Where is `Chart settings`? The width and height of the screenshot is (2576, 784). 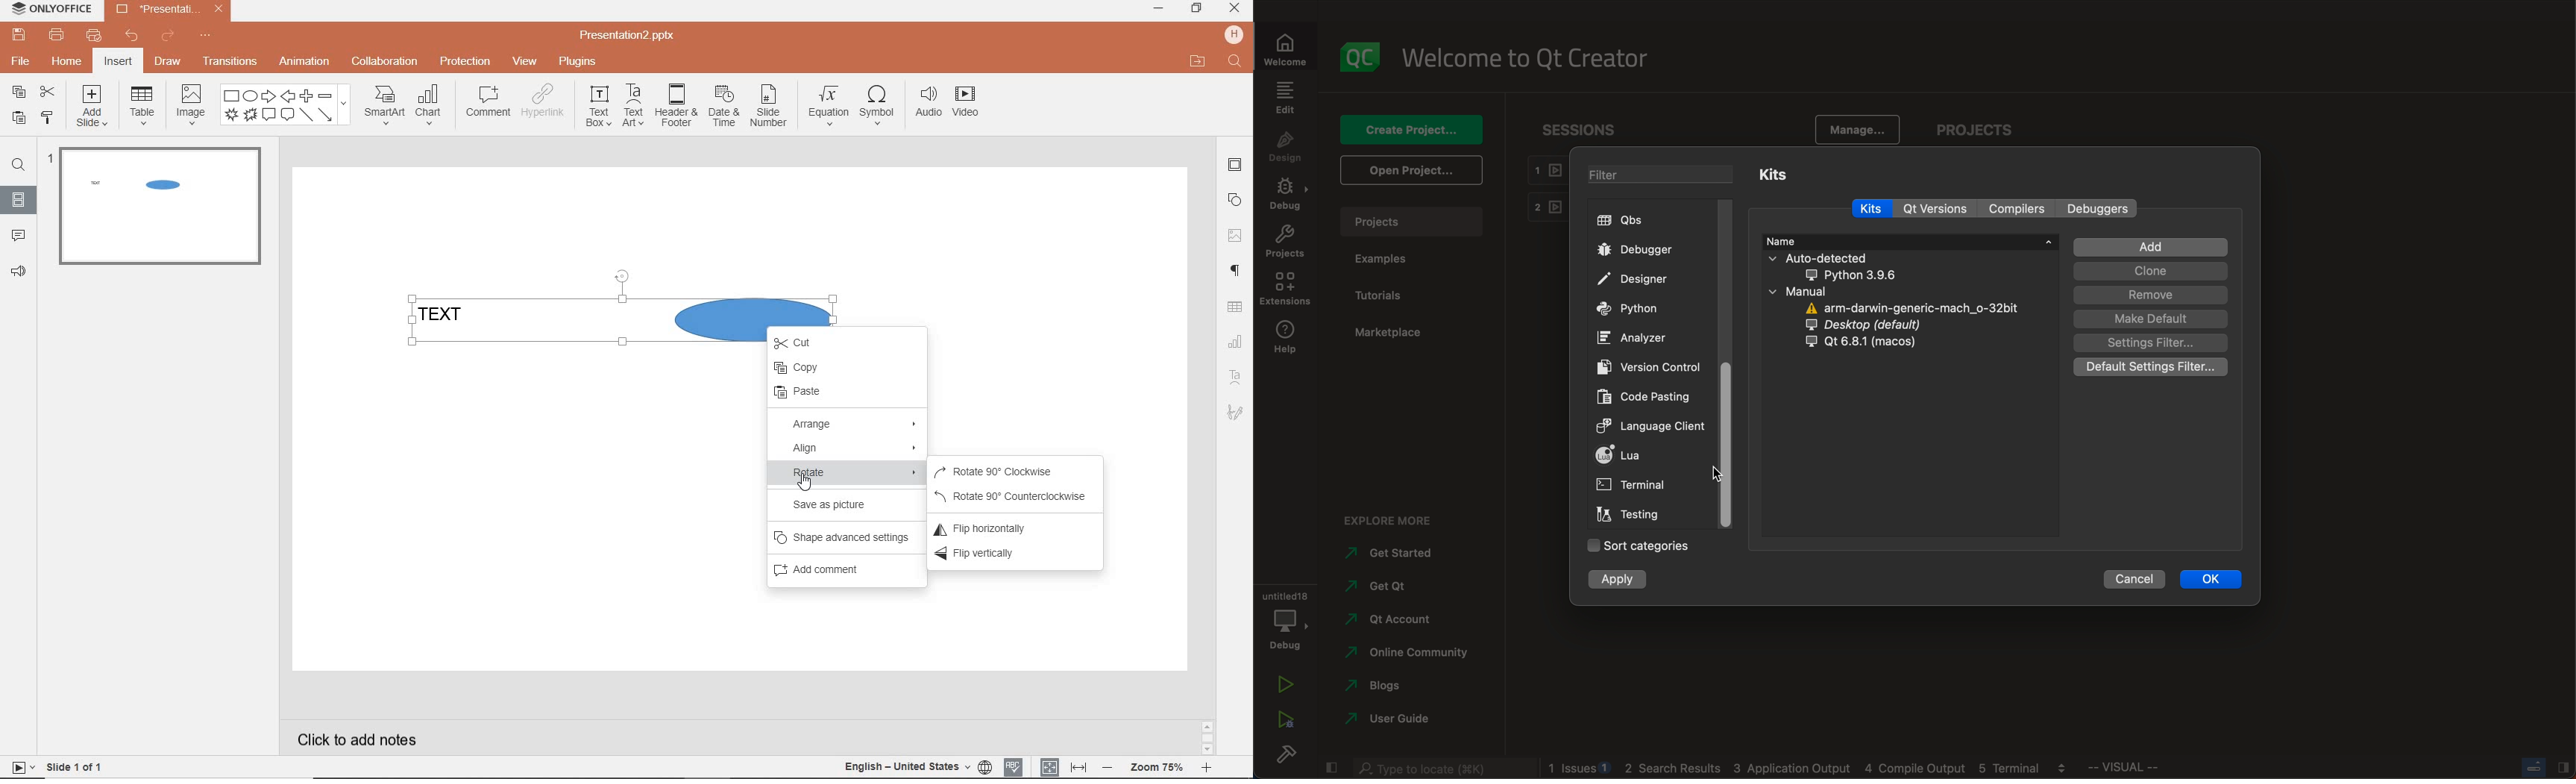
Chart settings is located at coordinates (1234, 341).